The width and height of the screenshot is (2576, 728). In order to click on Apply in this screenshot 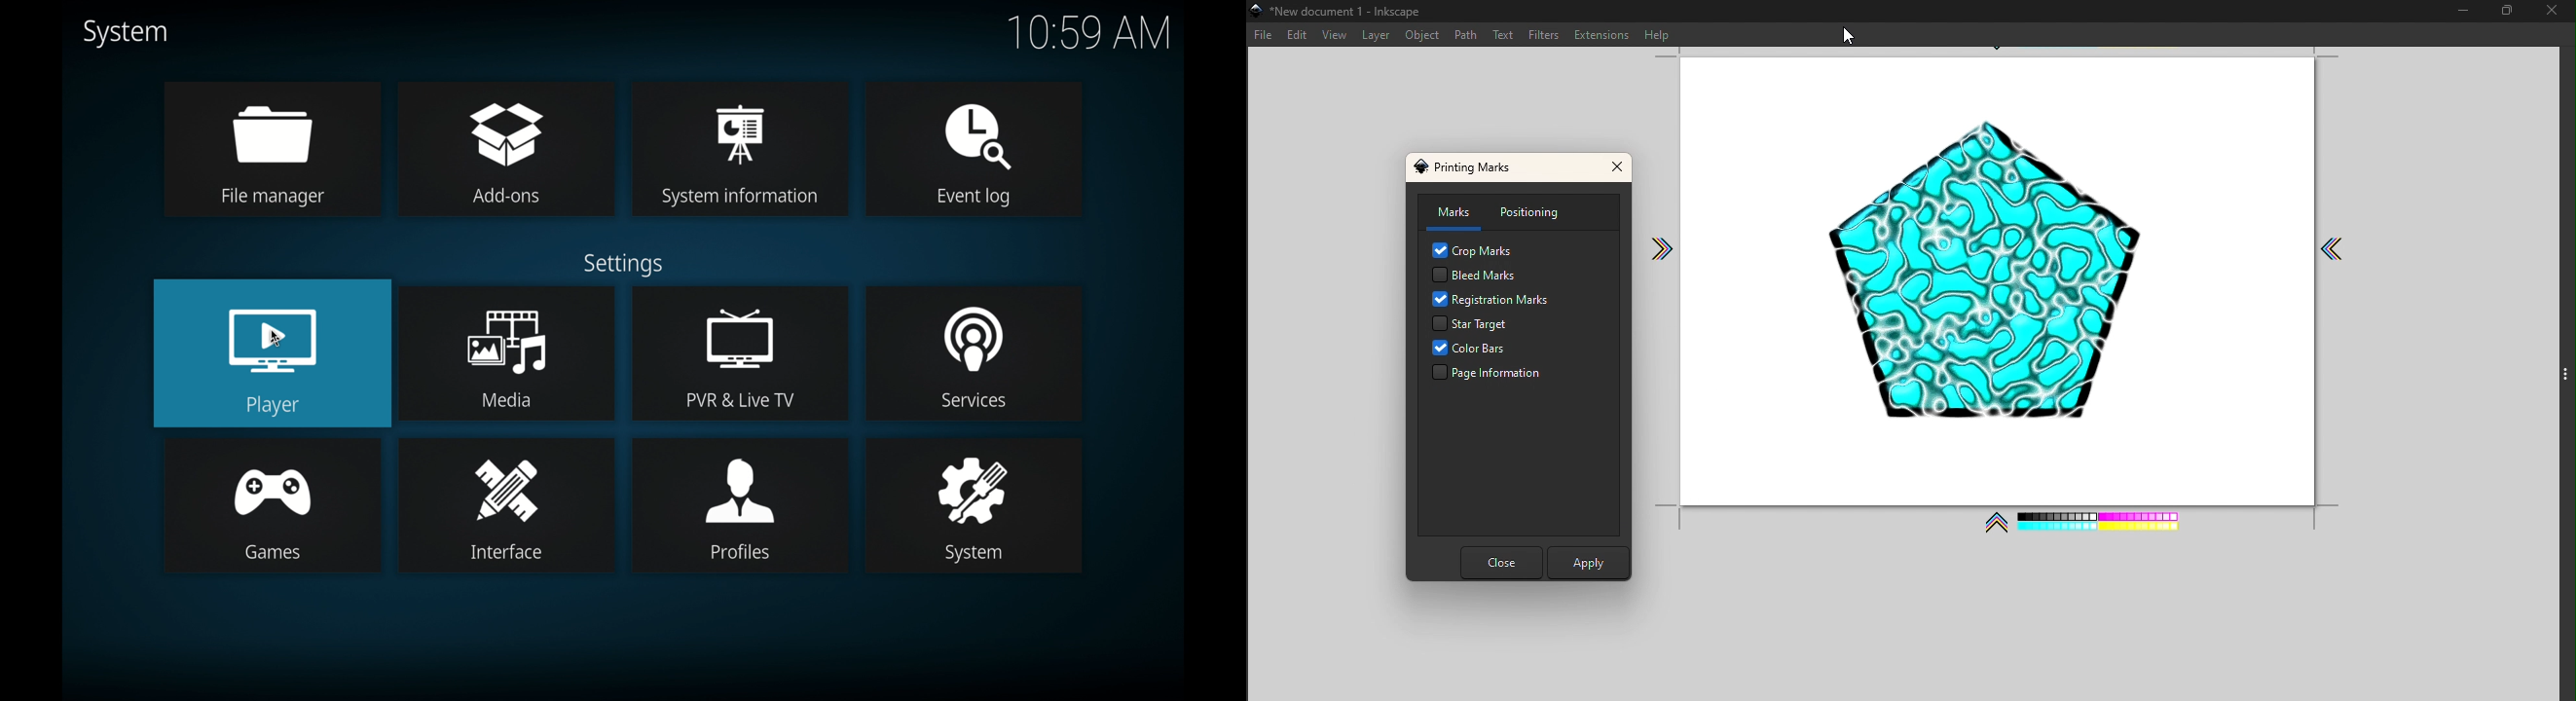, I will do `click(1584, 560)`.